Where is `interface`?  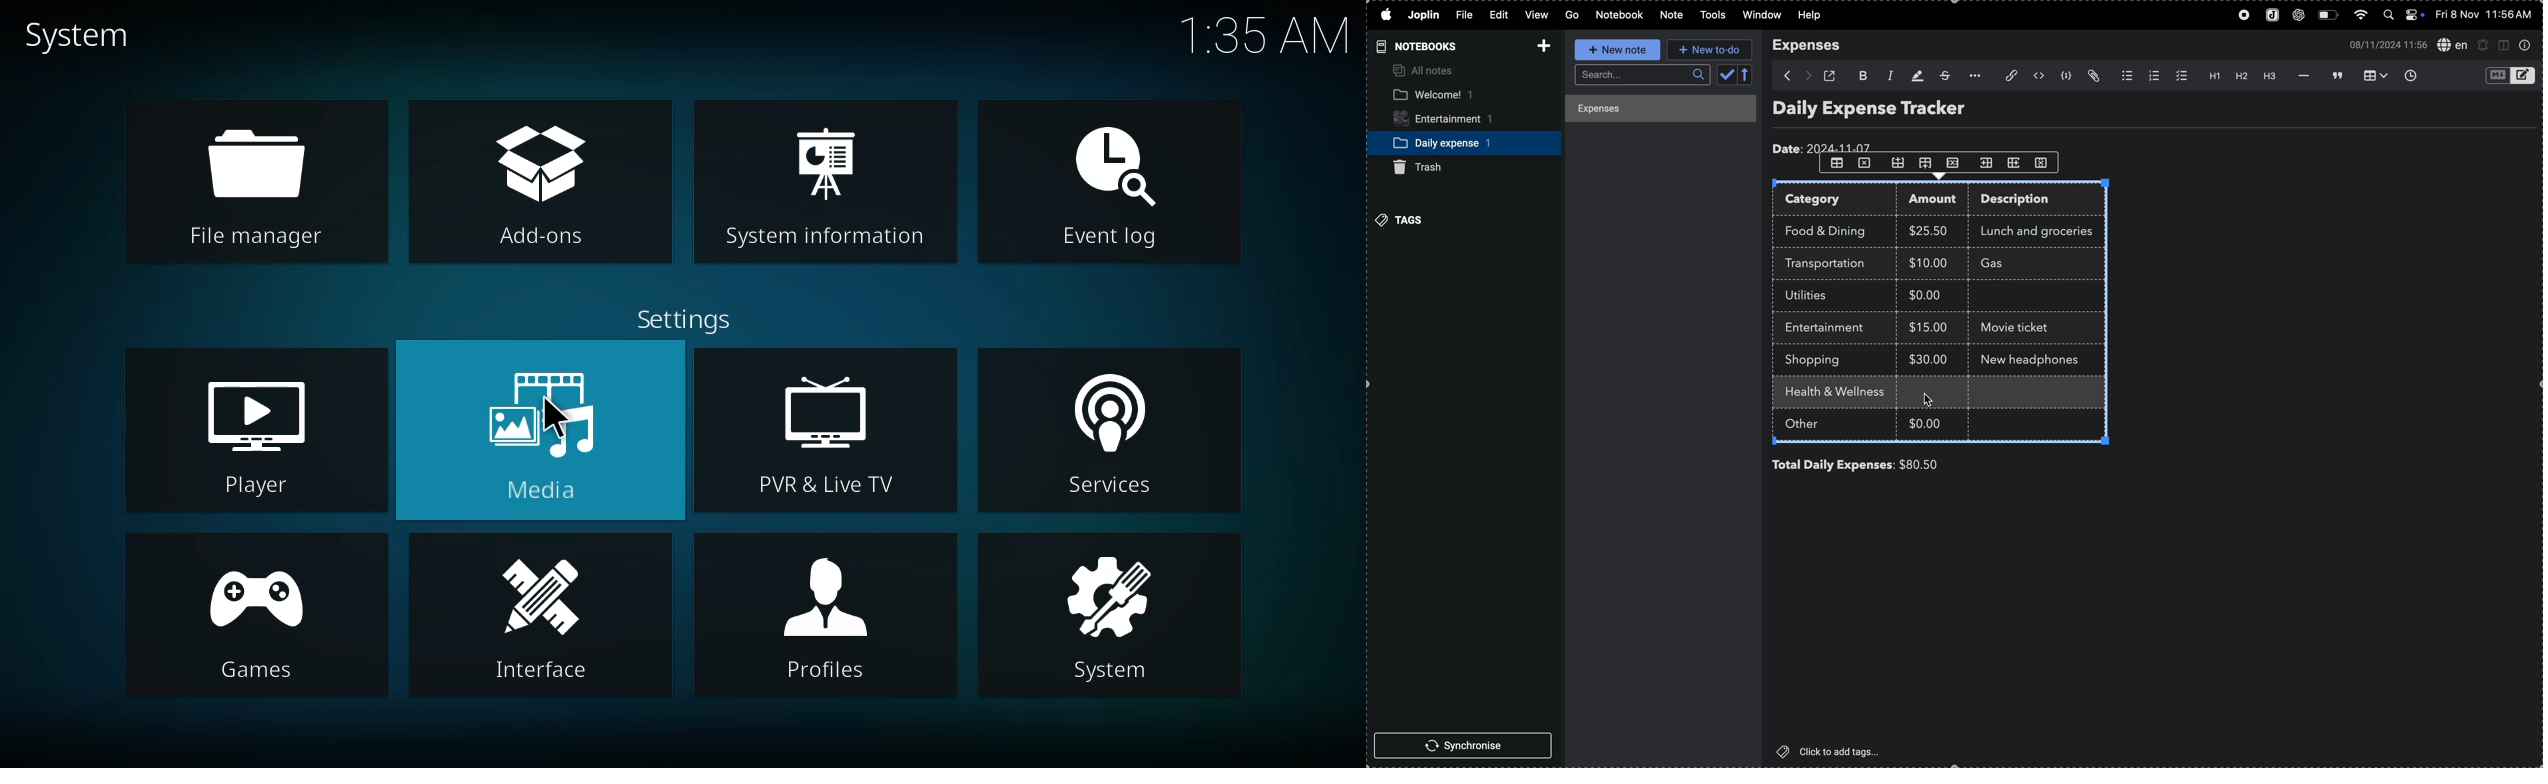 interface is located at coordinates (531, 619).